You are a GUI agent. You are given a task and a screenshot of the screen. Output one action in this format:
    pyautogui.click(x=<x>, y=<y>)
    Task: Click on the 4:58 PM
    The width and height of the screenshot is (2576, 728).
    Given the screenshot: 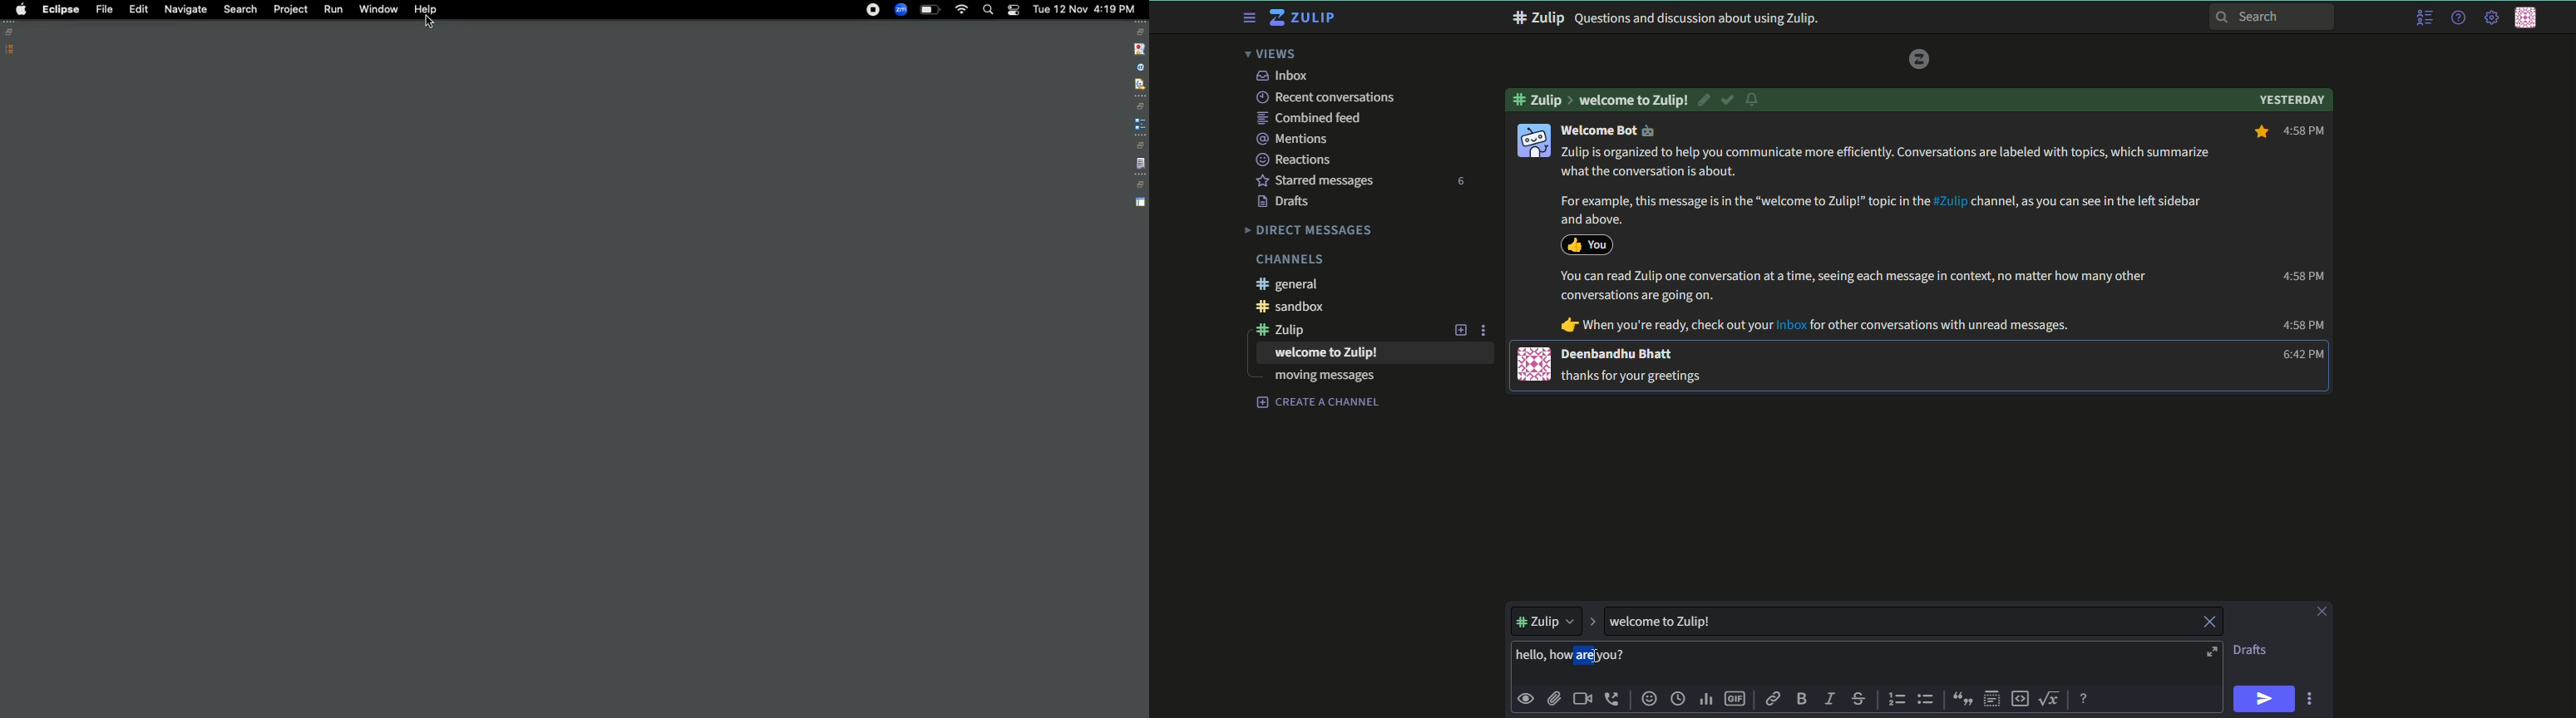 What is the action you would take?
    pyautogui.click(x=2303, y=326)
    